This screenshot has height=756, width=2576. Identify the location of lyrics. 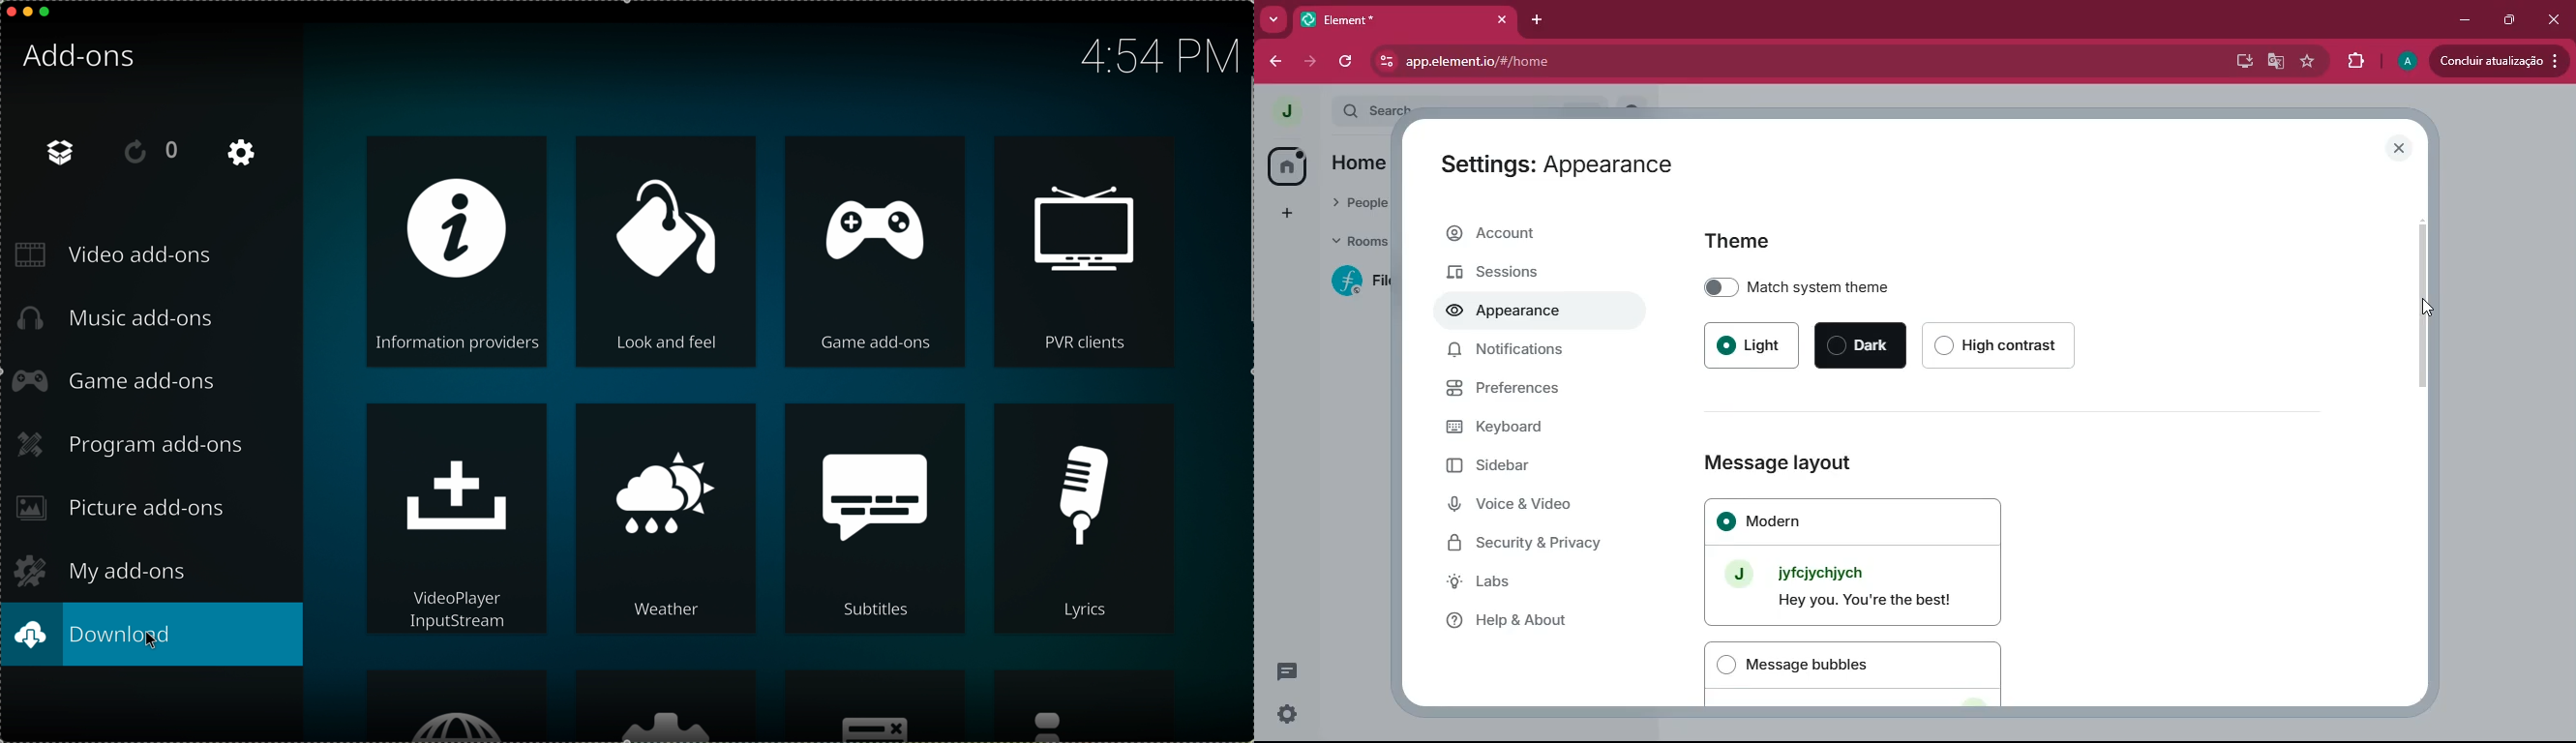
(1088, 519).